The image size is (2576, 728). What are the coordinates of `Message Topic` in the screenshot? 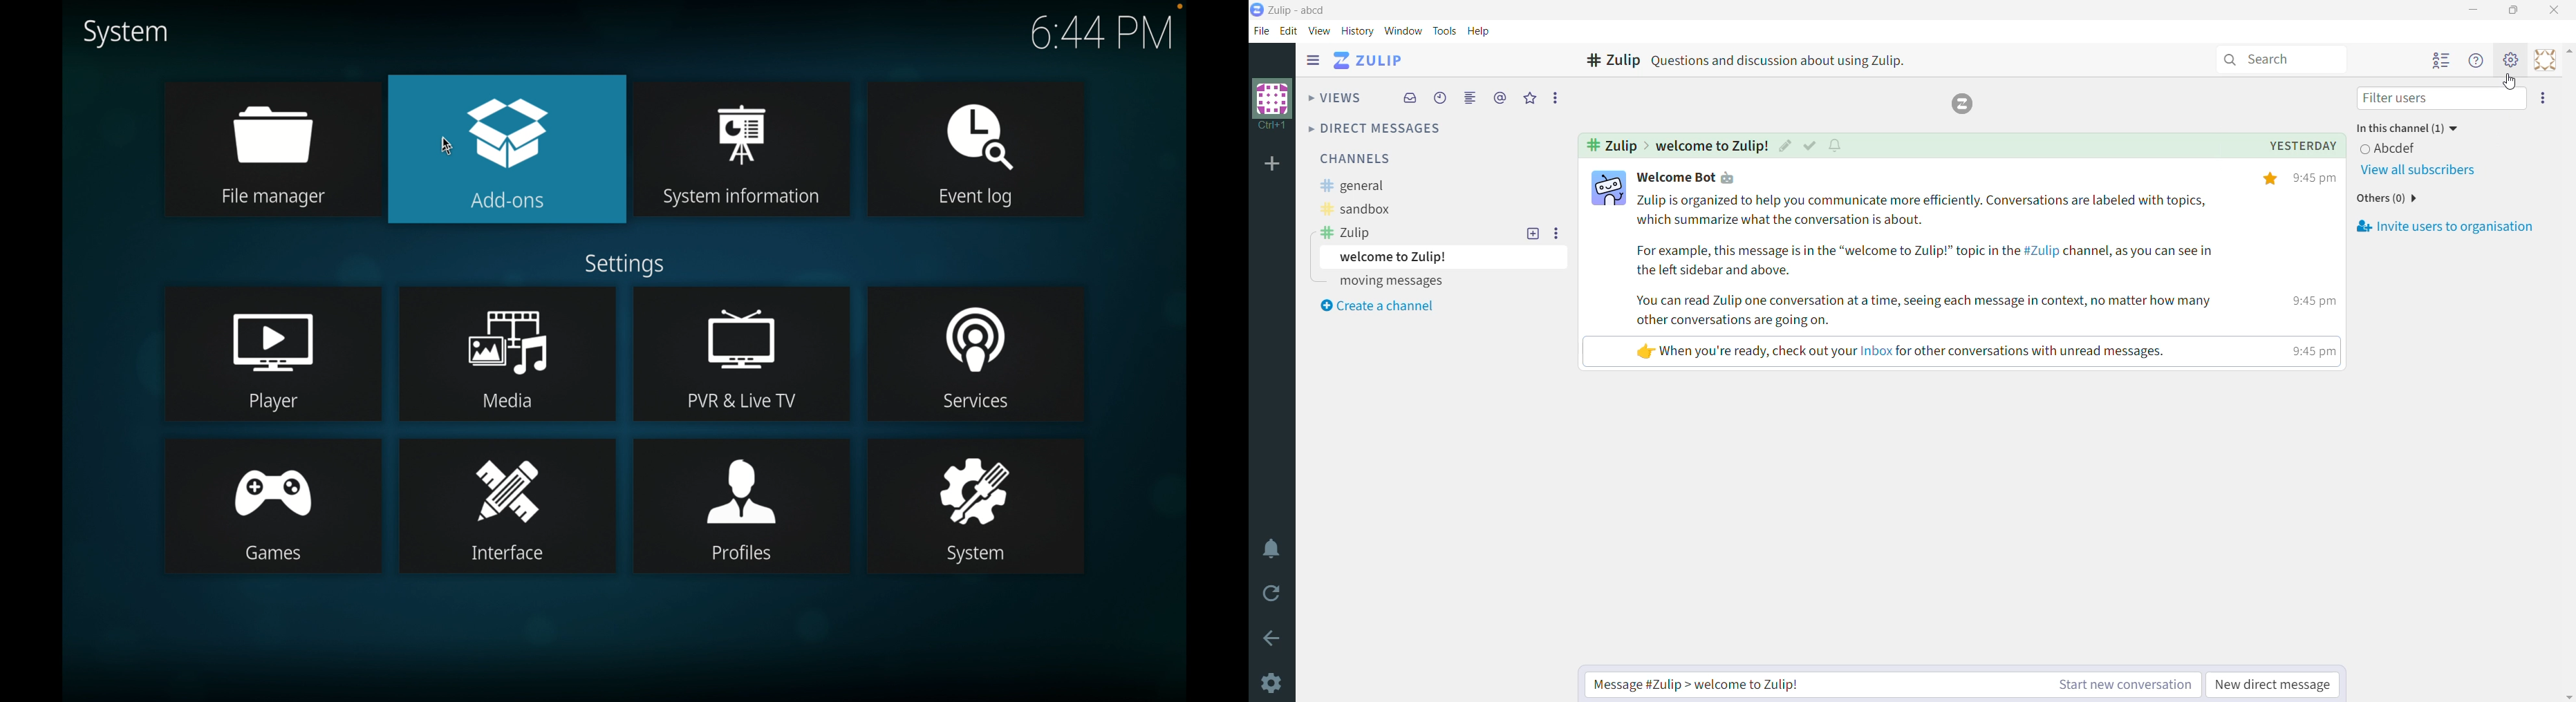 It's located at (1711, 144).